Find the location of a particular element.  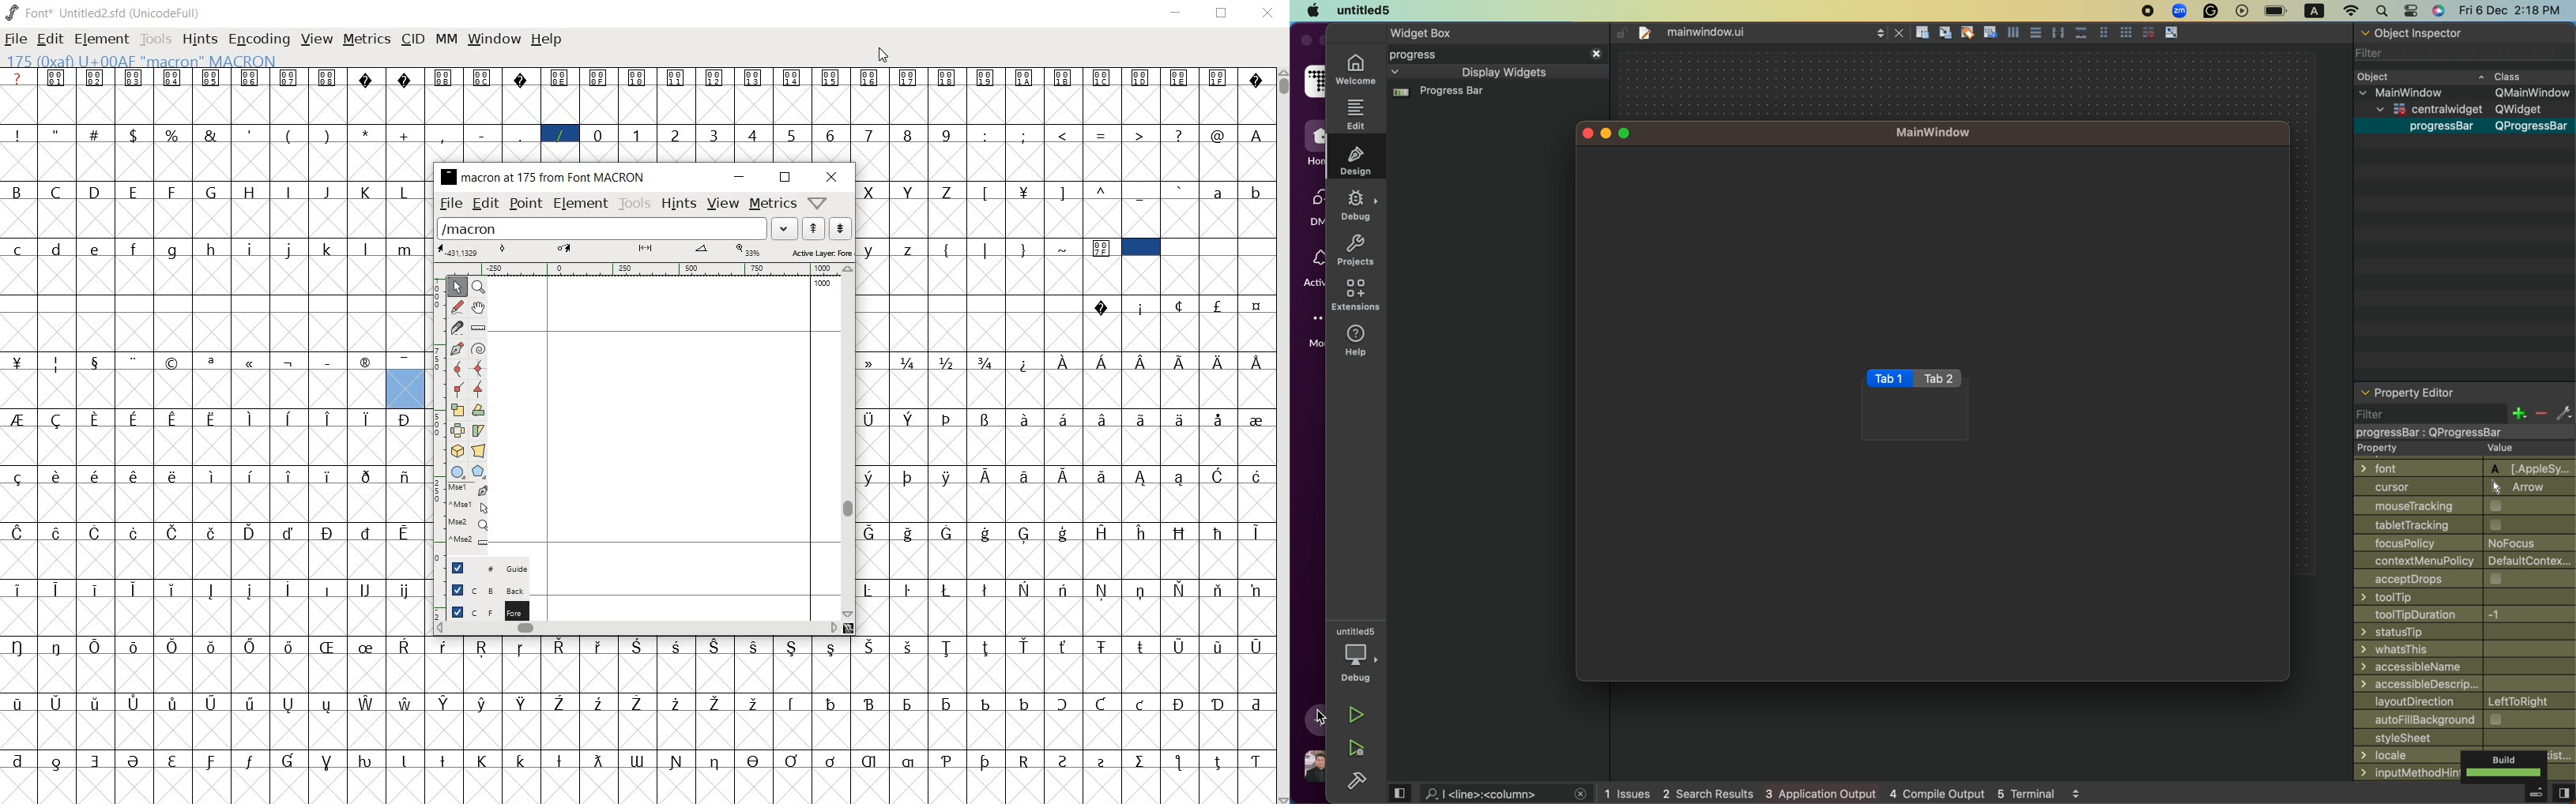

view is located at coordinates (2564, 793).